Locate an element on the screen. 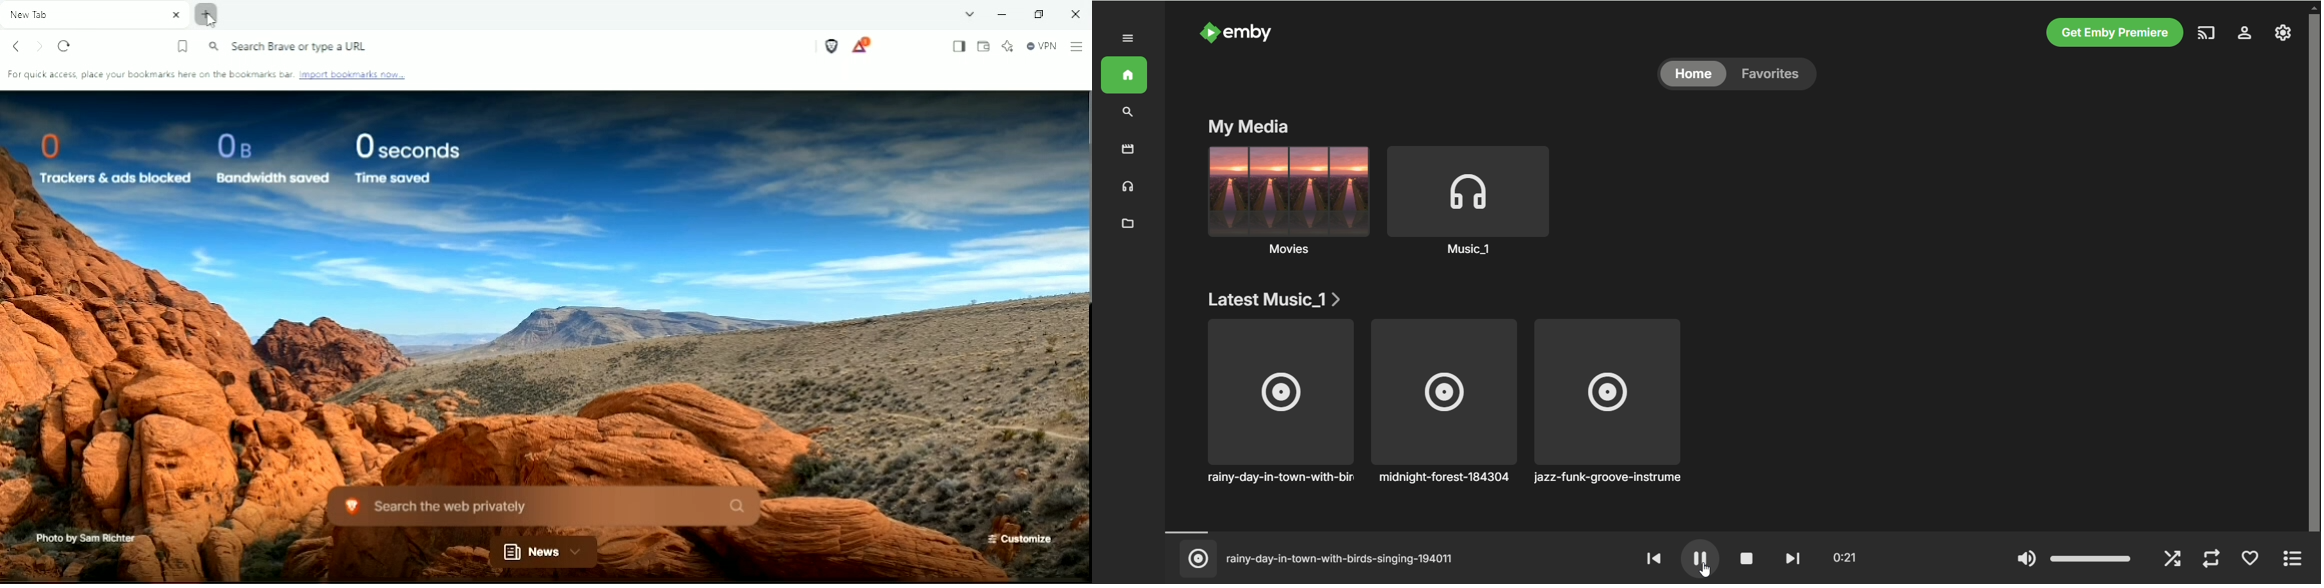  0B Bandwidth saved is located at coordinates (271, 157).